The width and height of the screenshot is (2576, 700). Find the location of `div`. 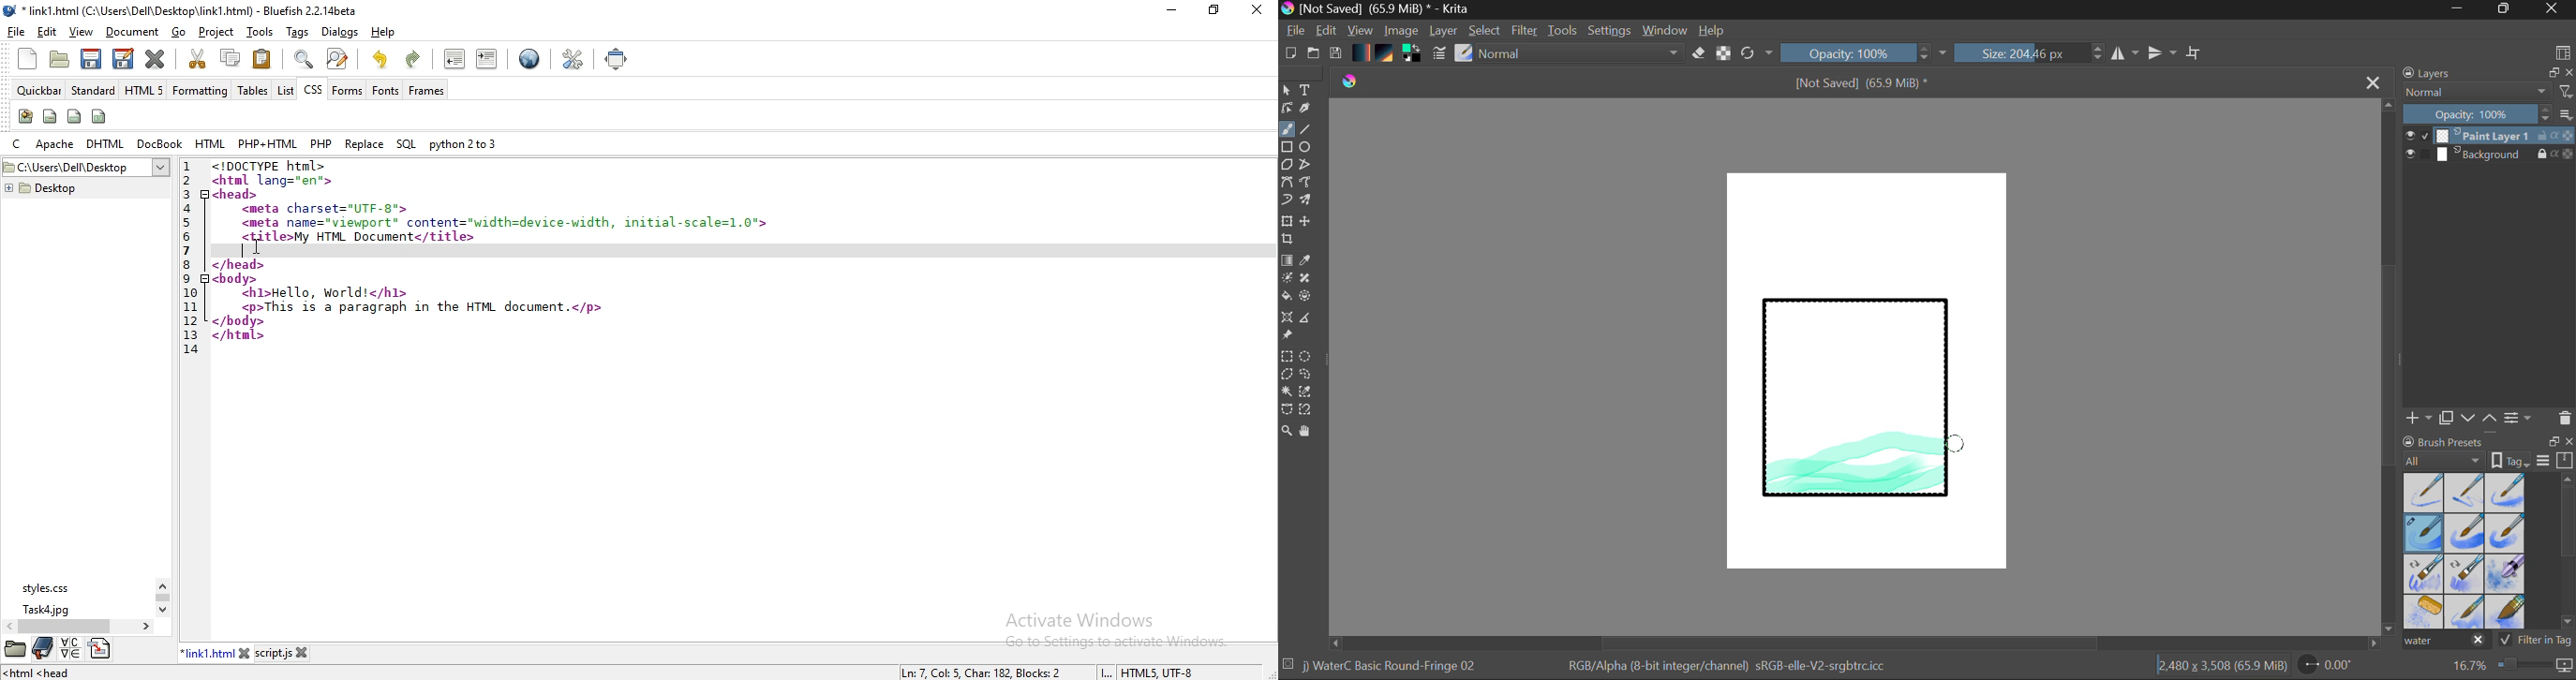

div is located at coordinates (75, 115).